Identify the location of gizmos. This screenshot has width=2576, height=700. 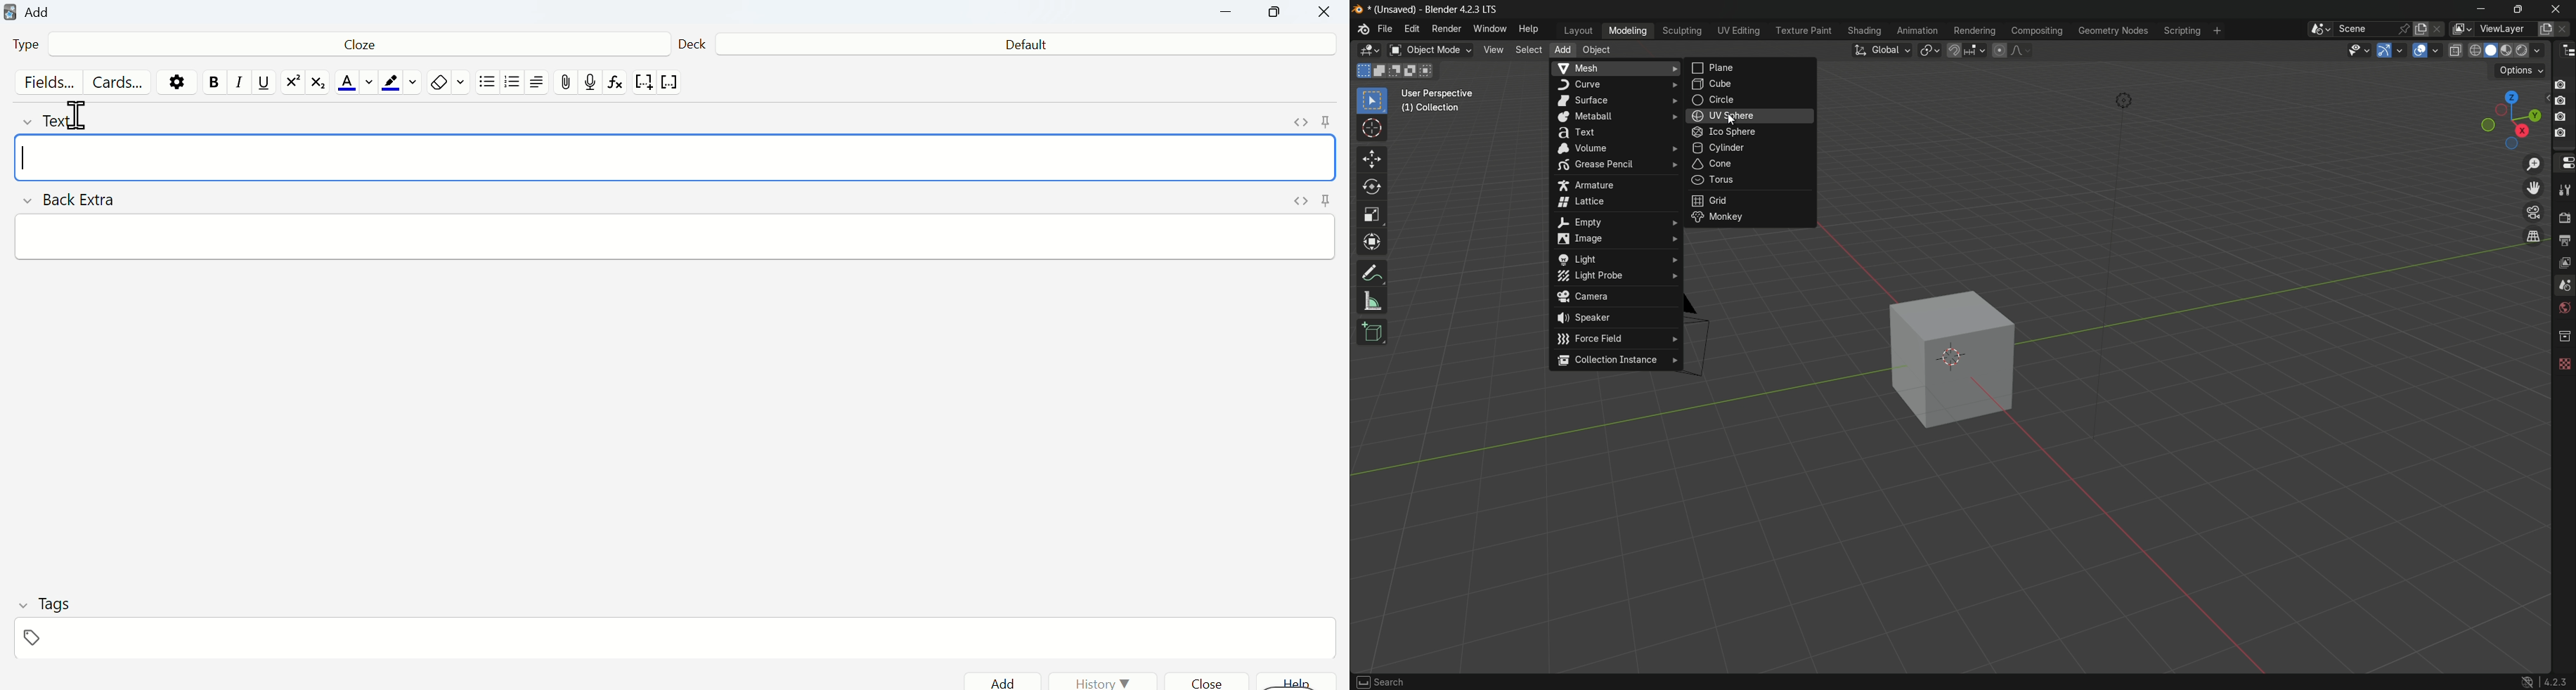
(2403, 49).